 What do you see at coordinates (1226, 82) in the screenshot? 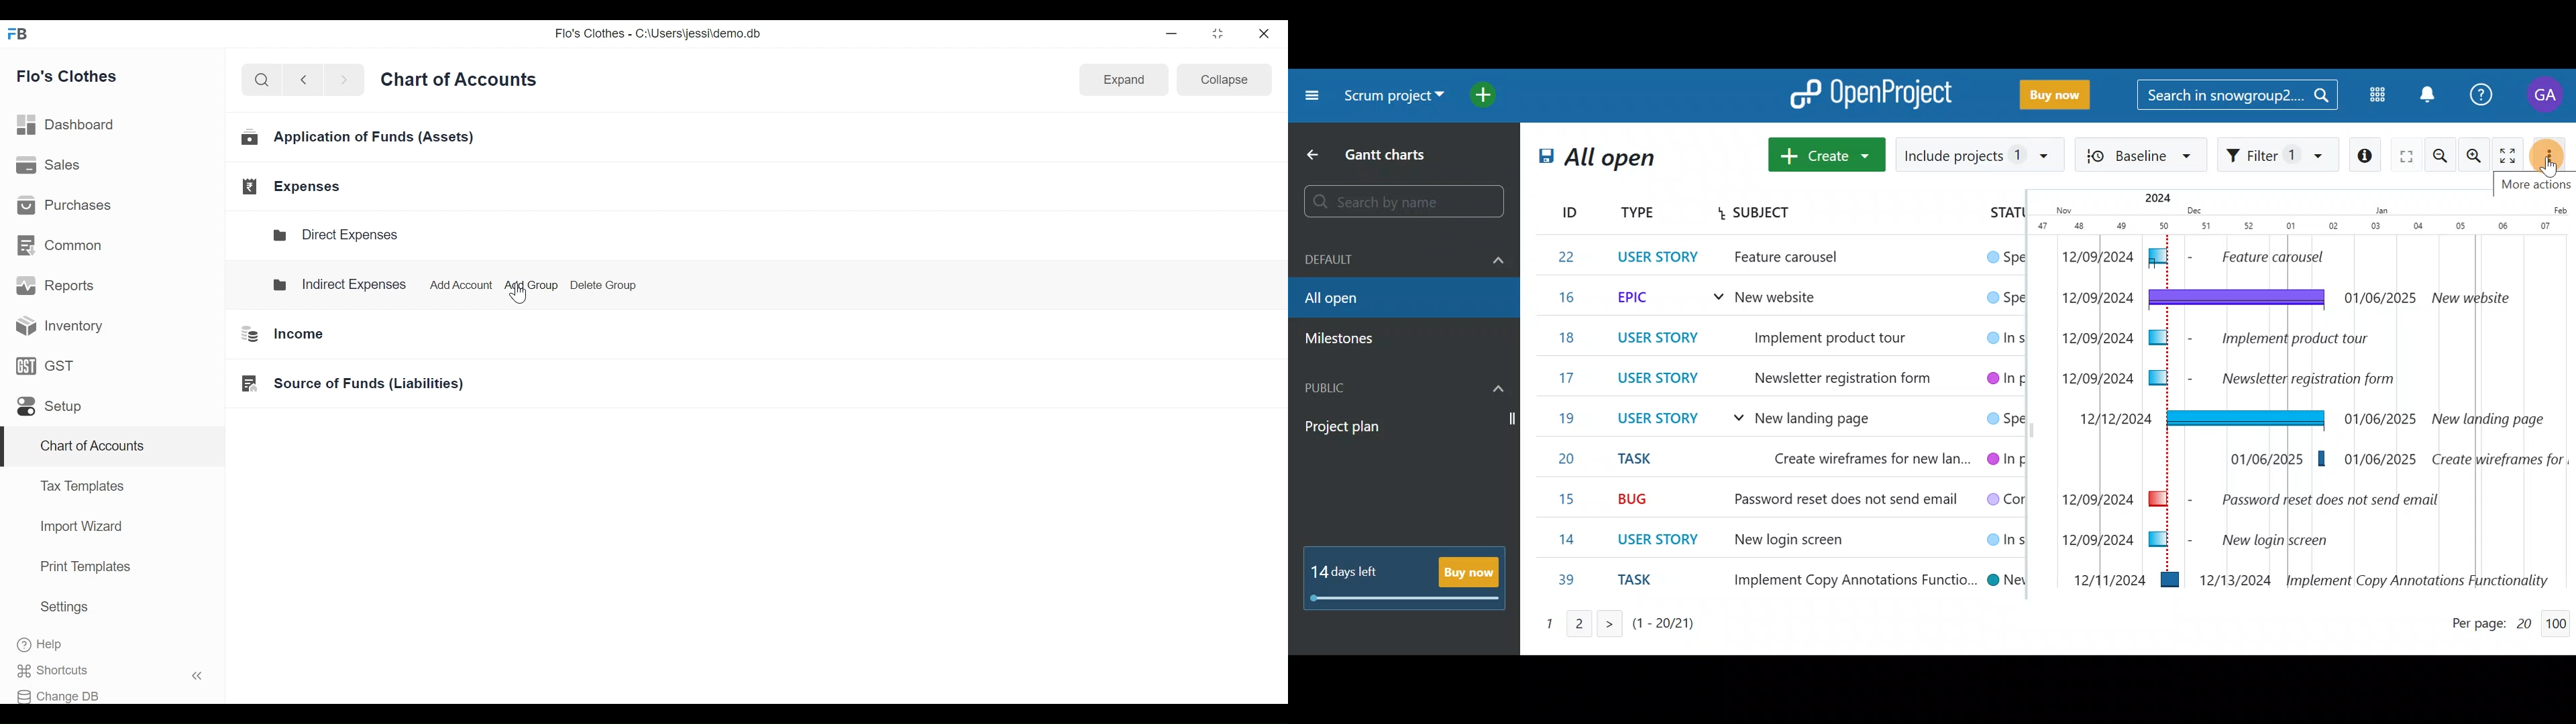
I see `Collapse` at bounding box center [1226, 82].